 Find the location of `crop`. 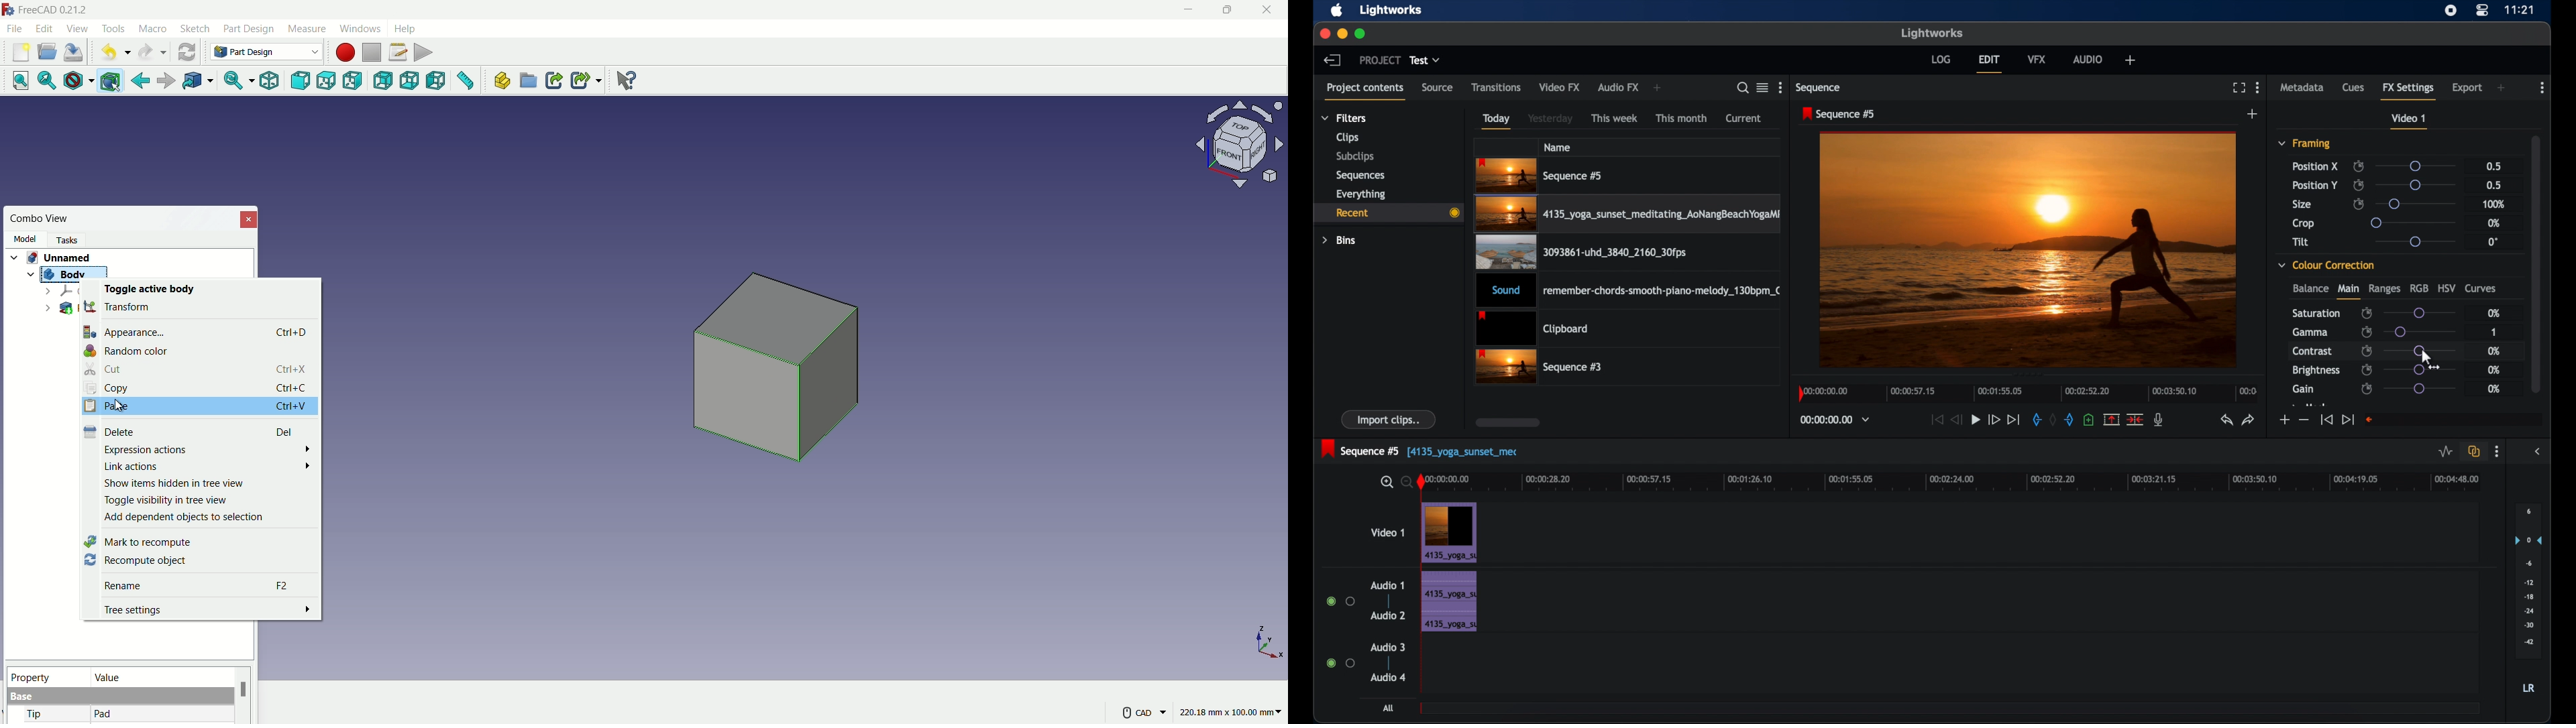

crop is located at coordinates (2304, 223).